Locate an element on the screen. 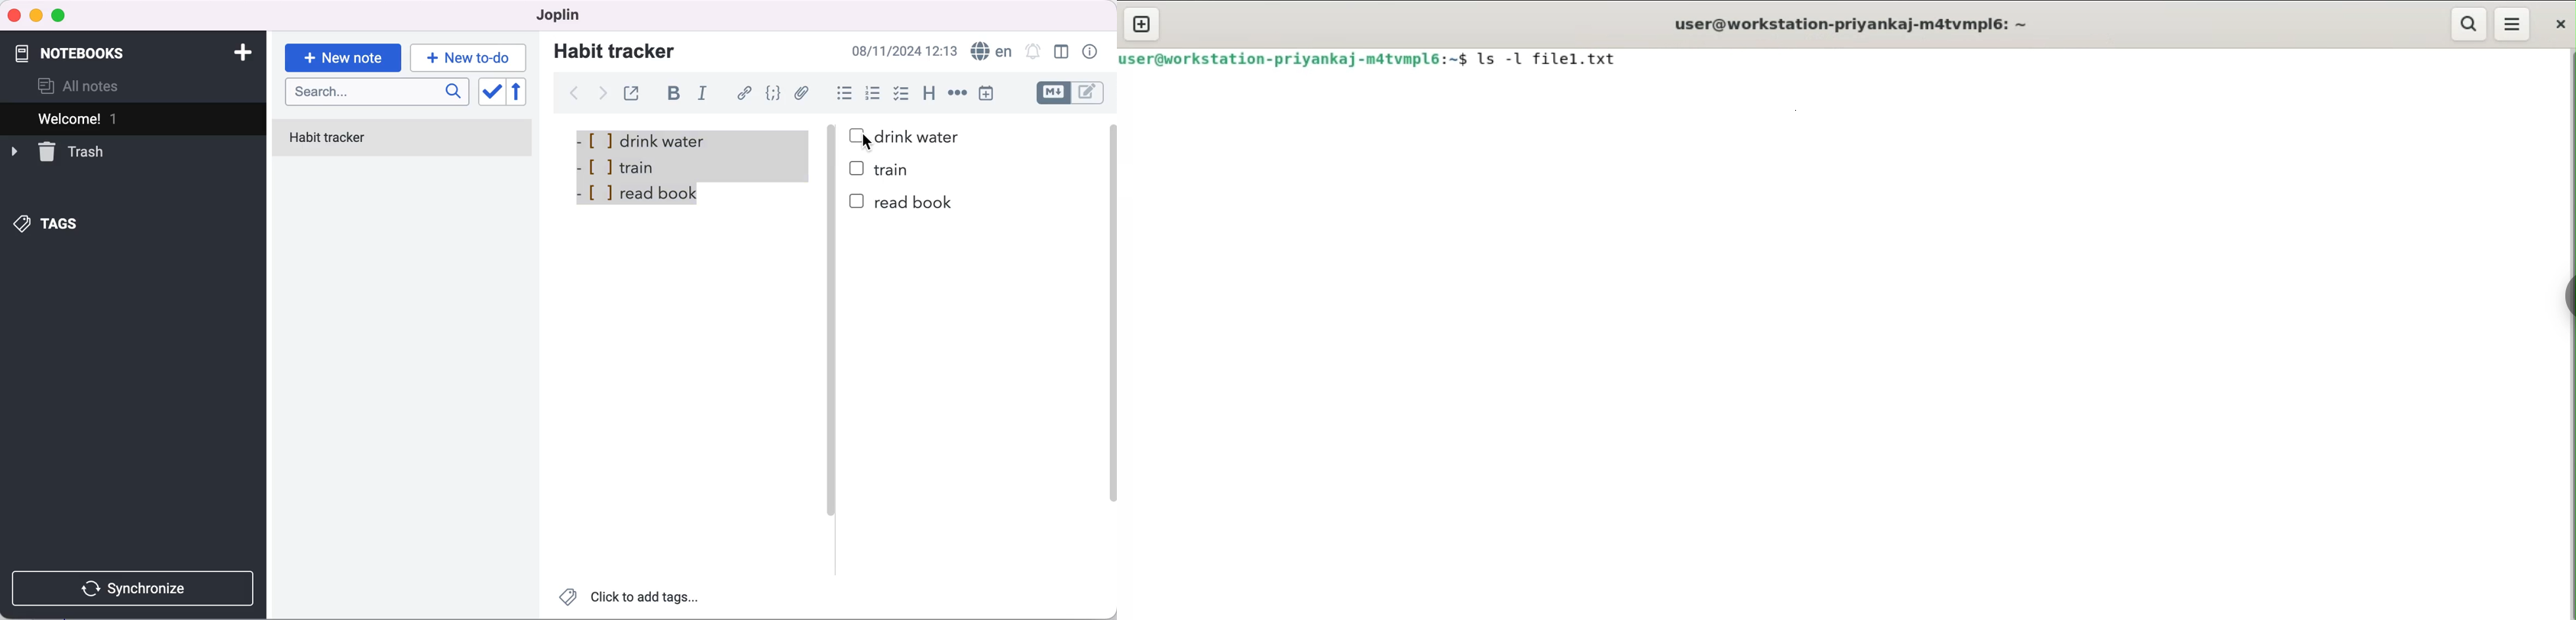 Image resolution: width=2576 pixels, height=644 pixels. set alarm is located at coordinates (1033, 51).